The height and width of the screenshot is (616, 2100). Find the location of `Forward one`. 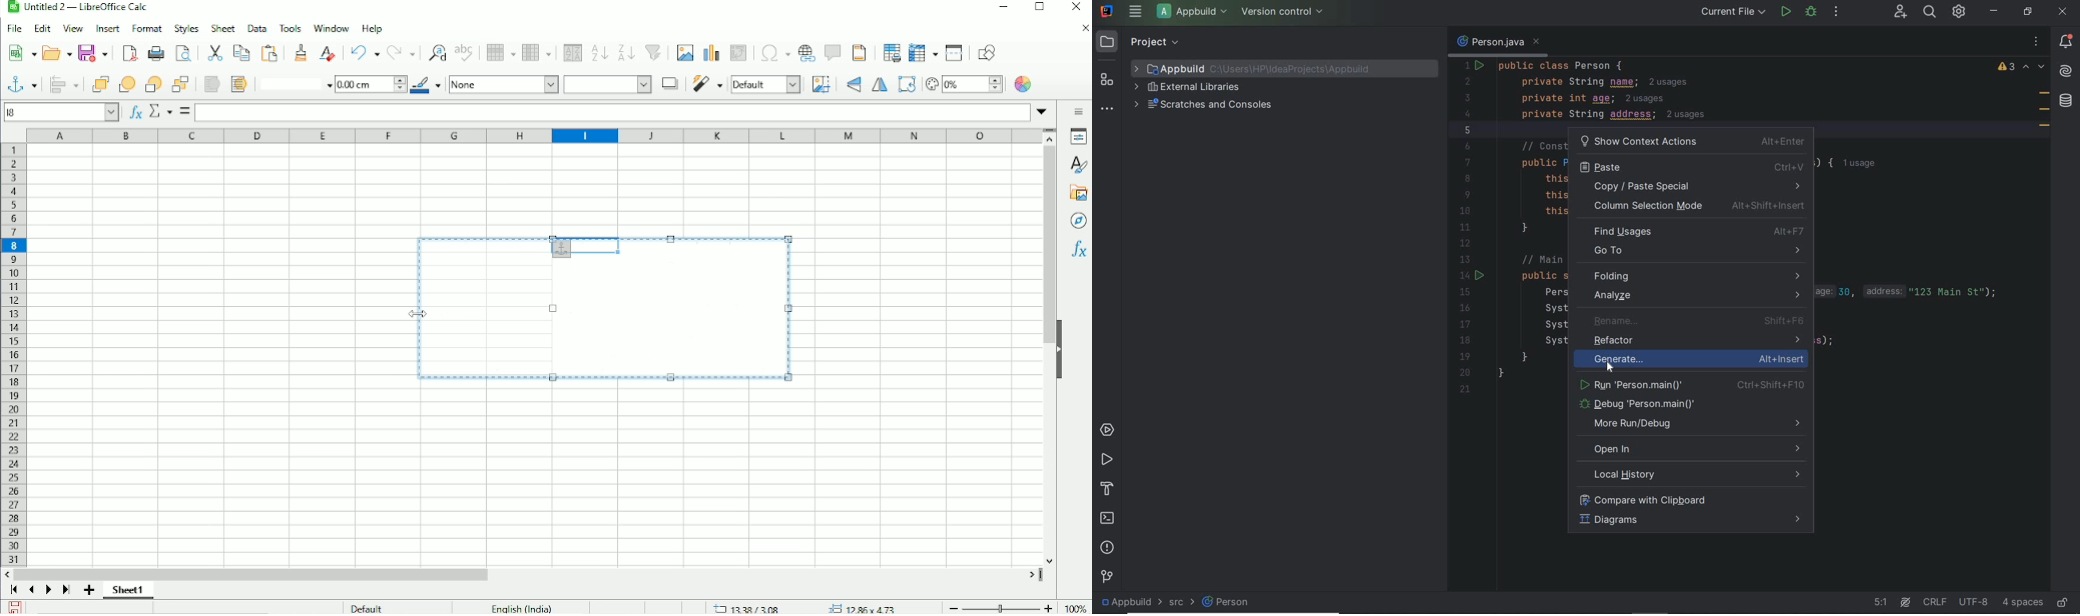

Forward one is located at coordinates (127, 84).